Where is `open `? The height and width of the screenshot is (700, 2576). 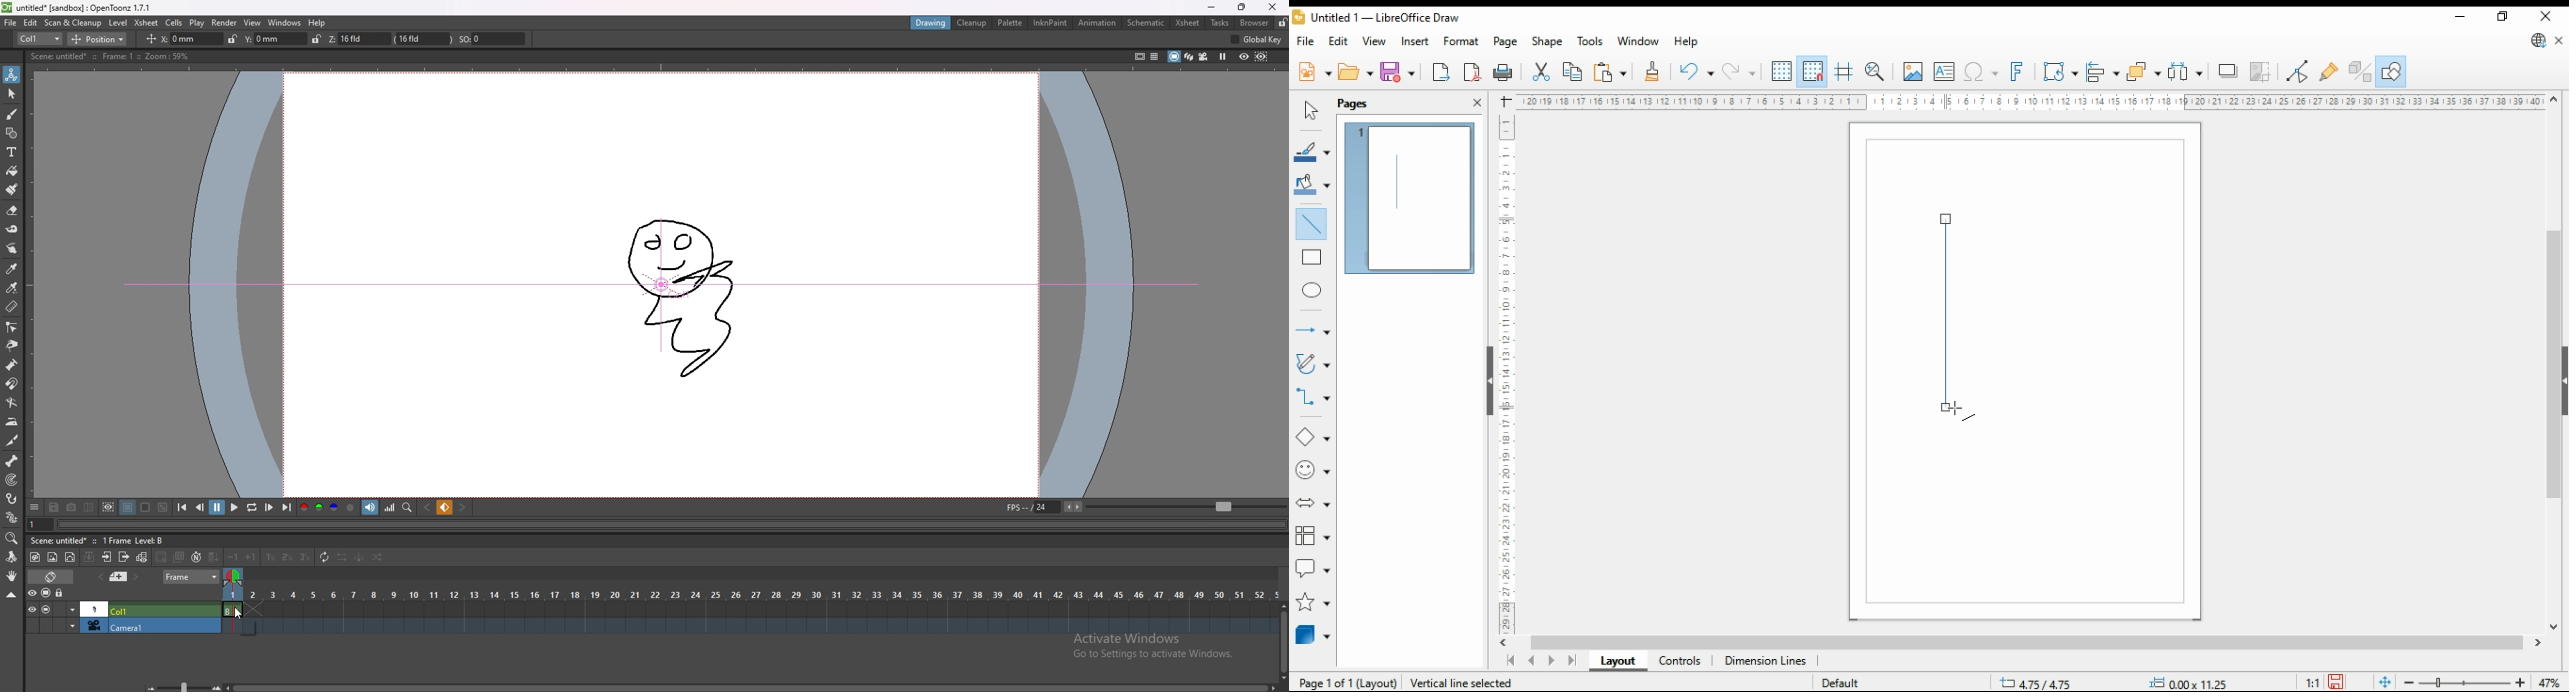 open  is located at coordinates (1356, 72).